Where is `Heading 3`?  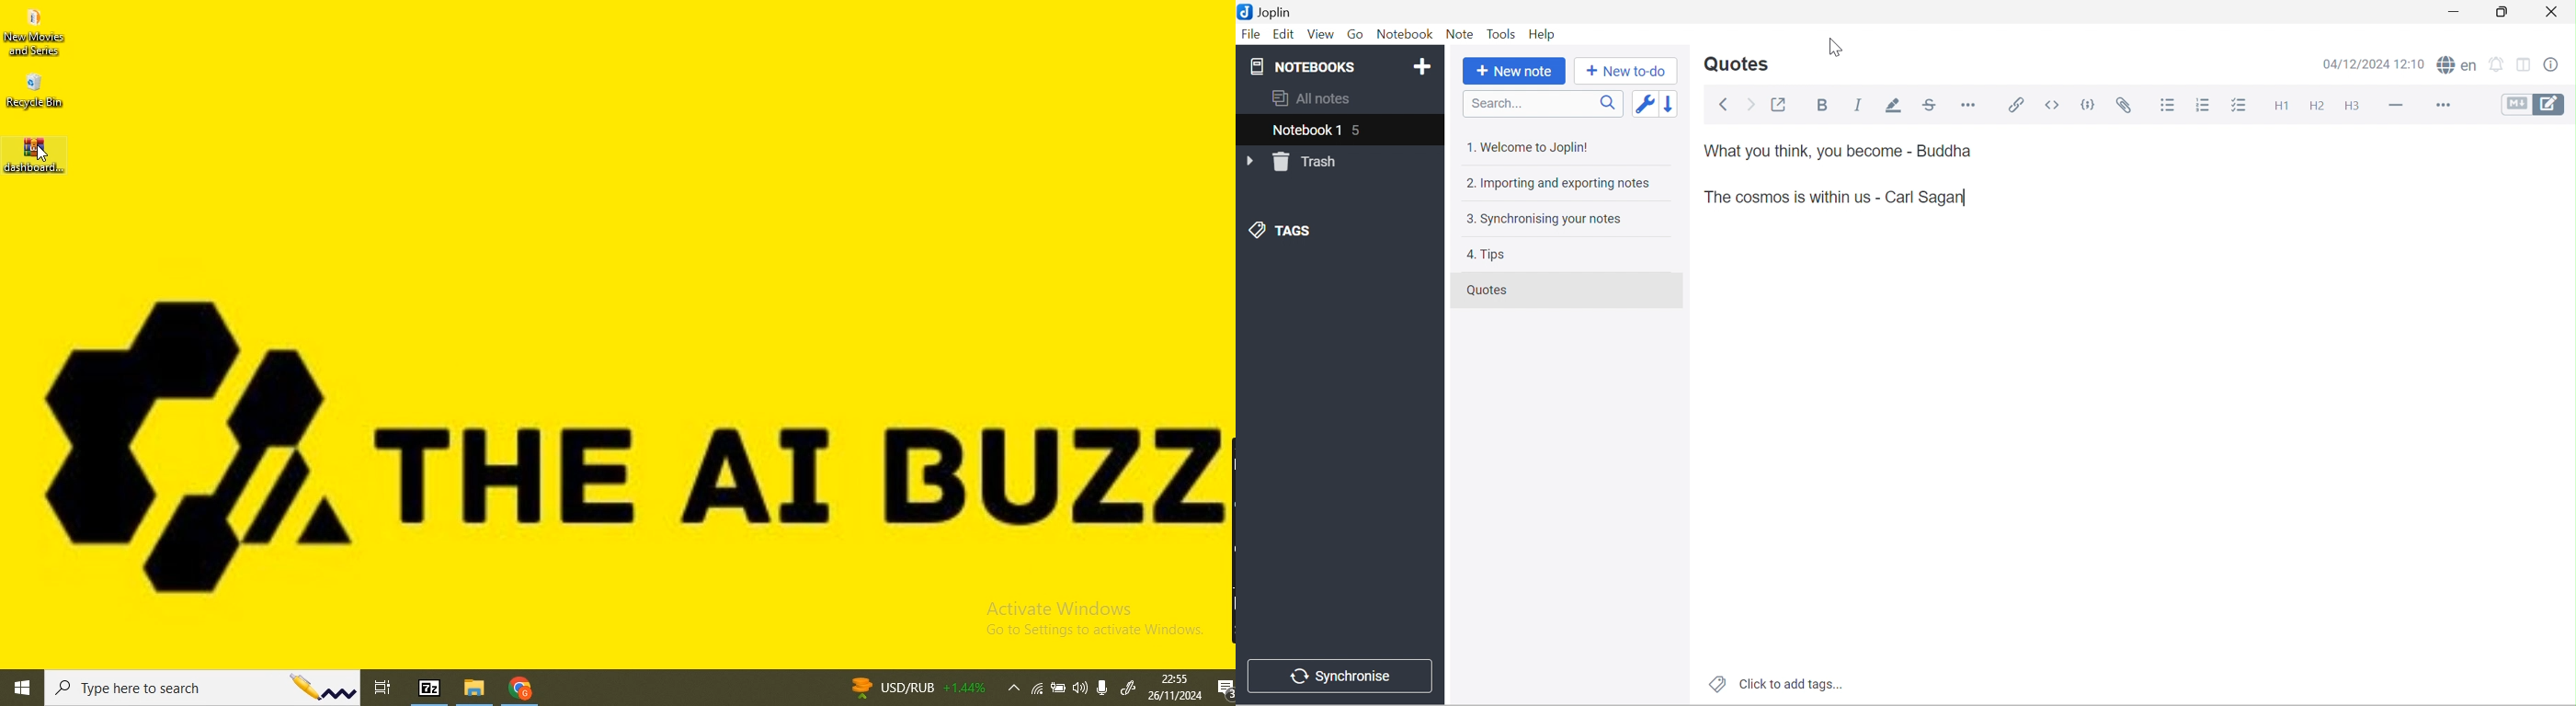 Heading 3 is located at coordinates (2351, 106).